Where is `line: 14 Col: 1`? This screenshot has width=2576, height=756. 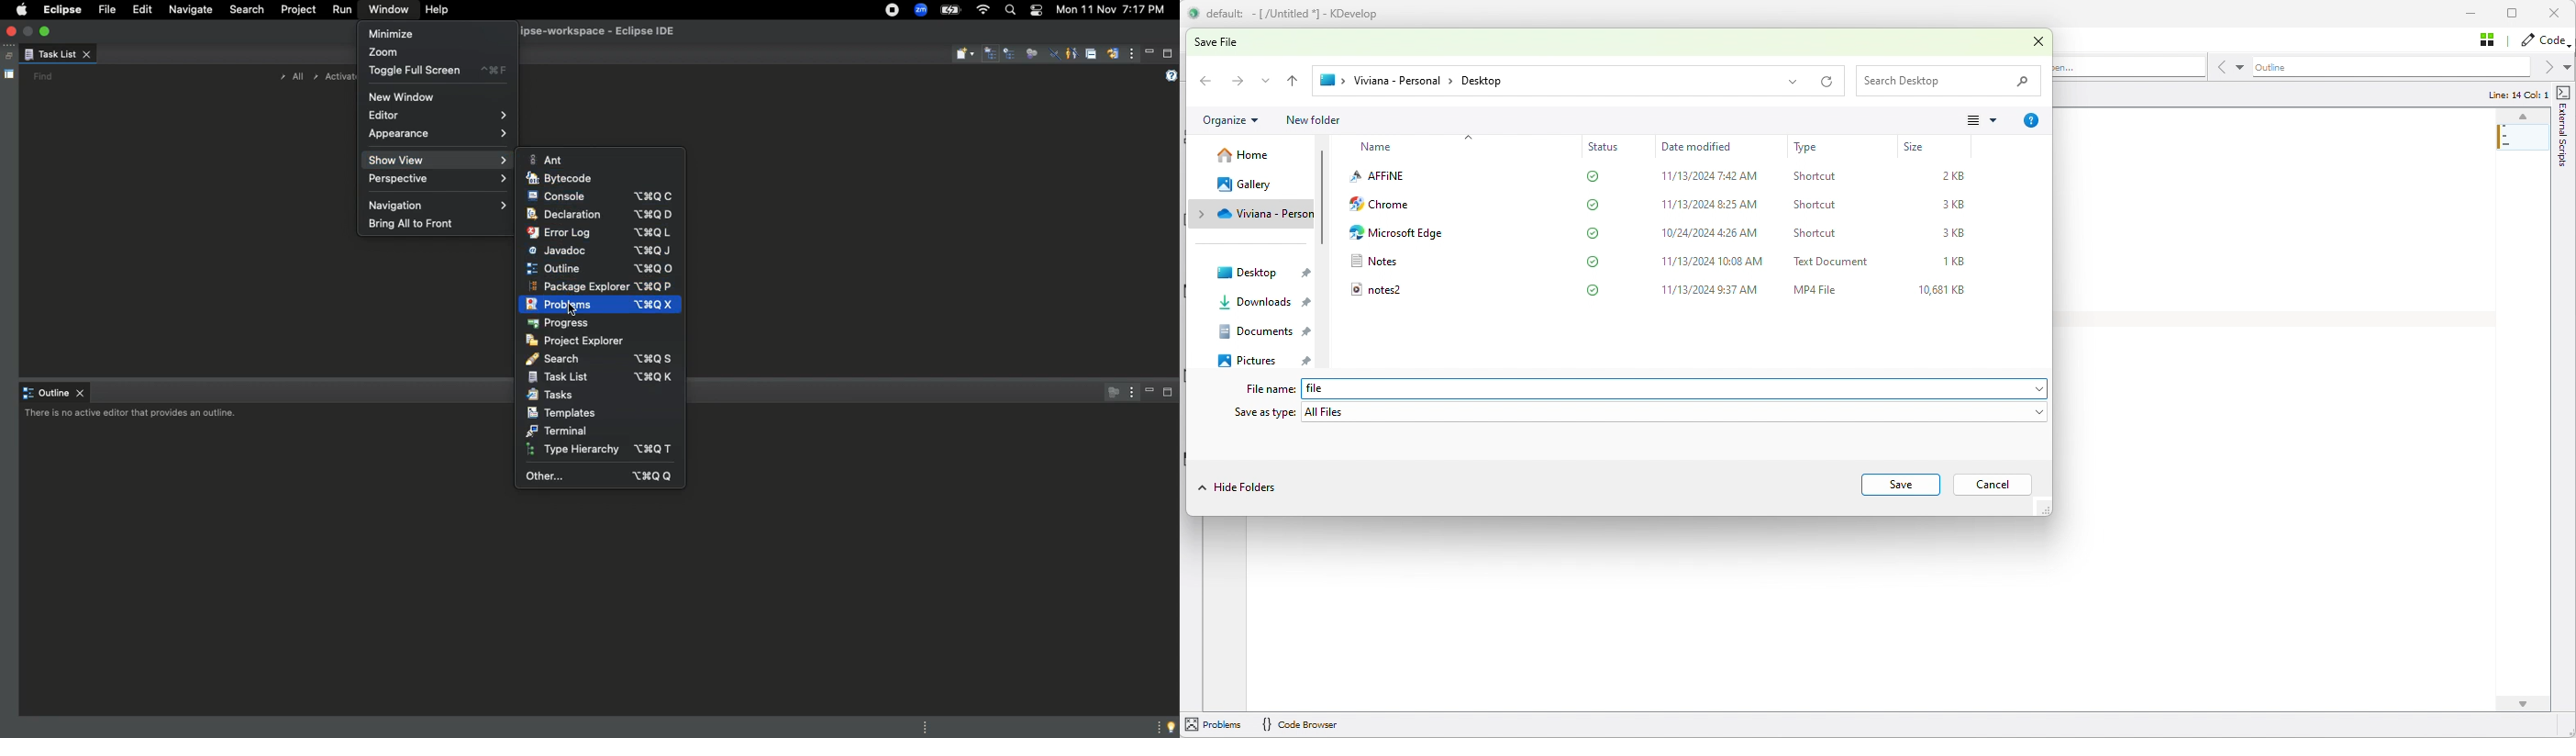 line: 14 Col: 1 is located at coordinates (2515, 94).